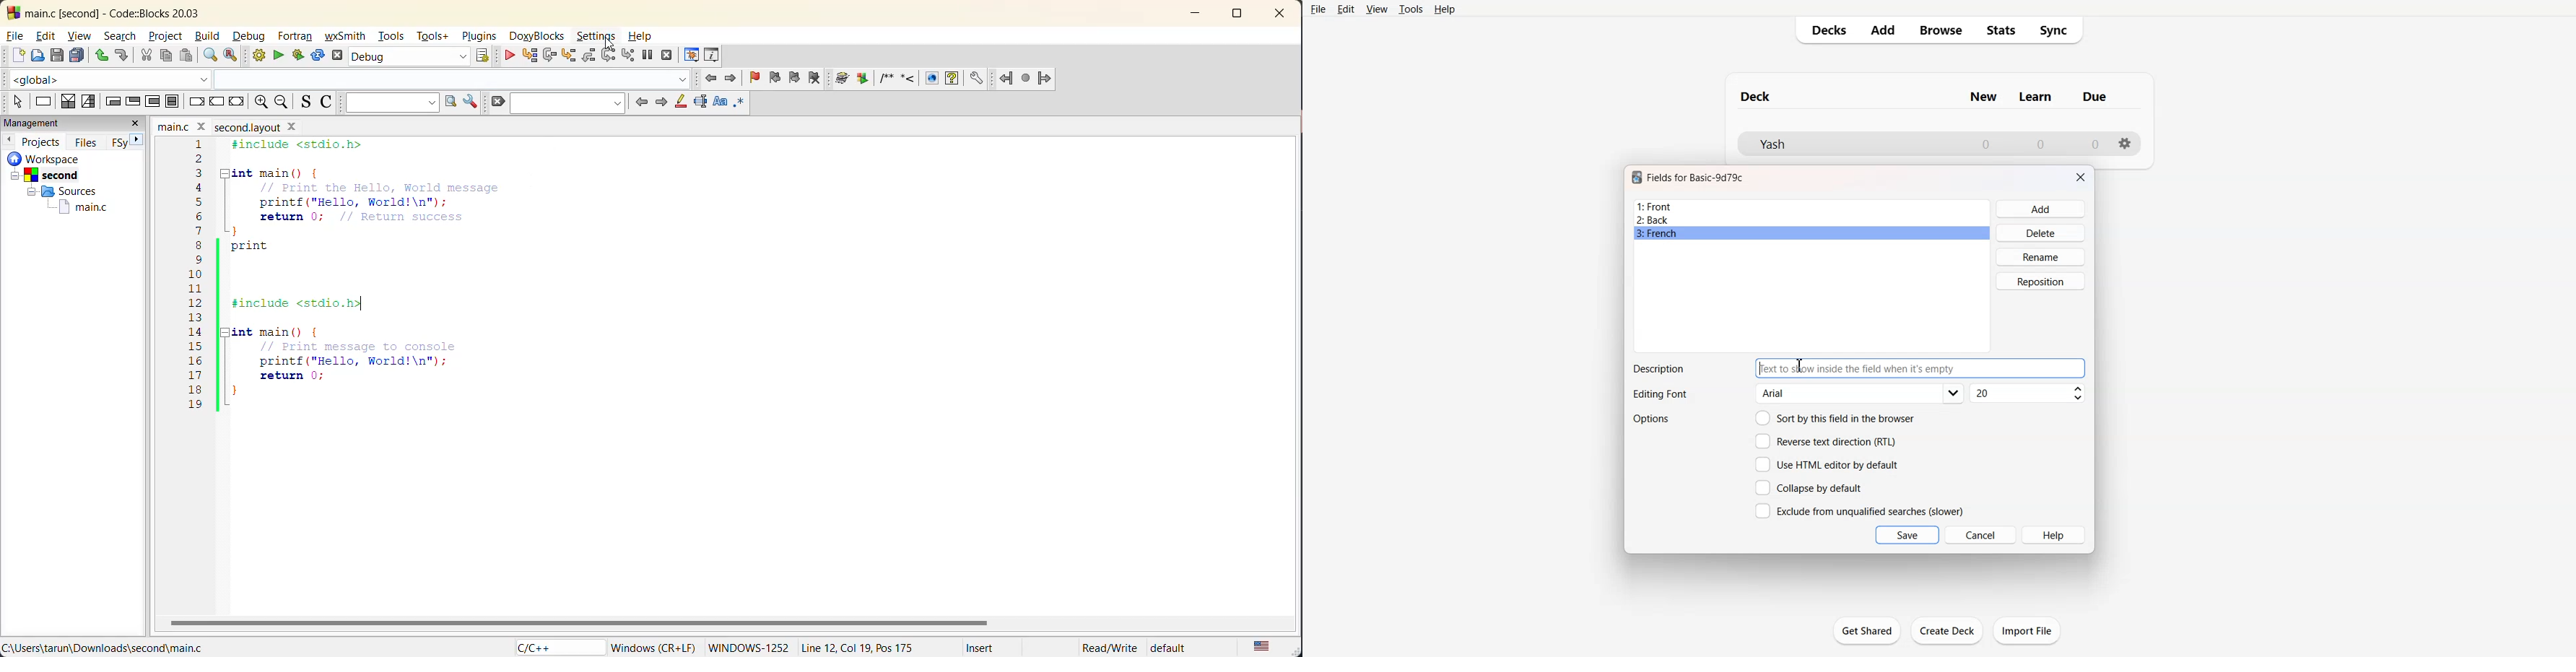  Describe the element at coordinates (654, 647) in the screenshot. I see `windows (CR+LF)` at that location.